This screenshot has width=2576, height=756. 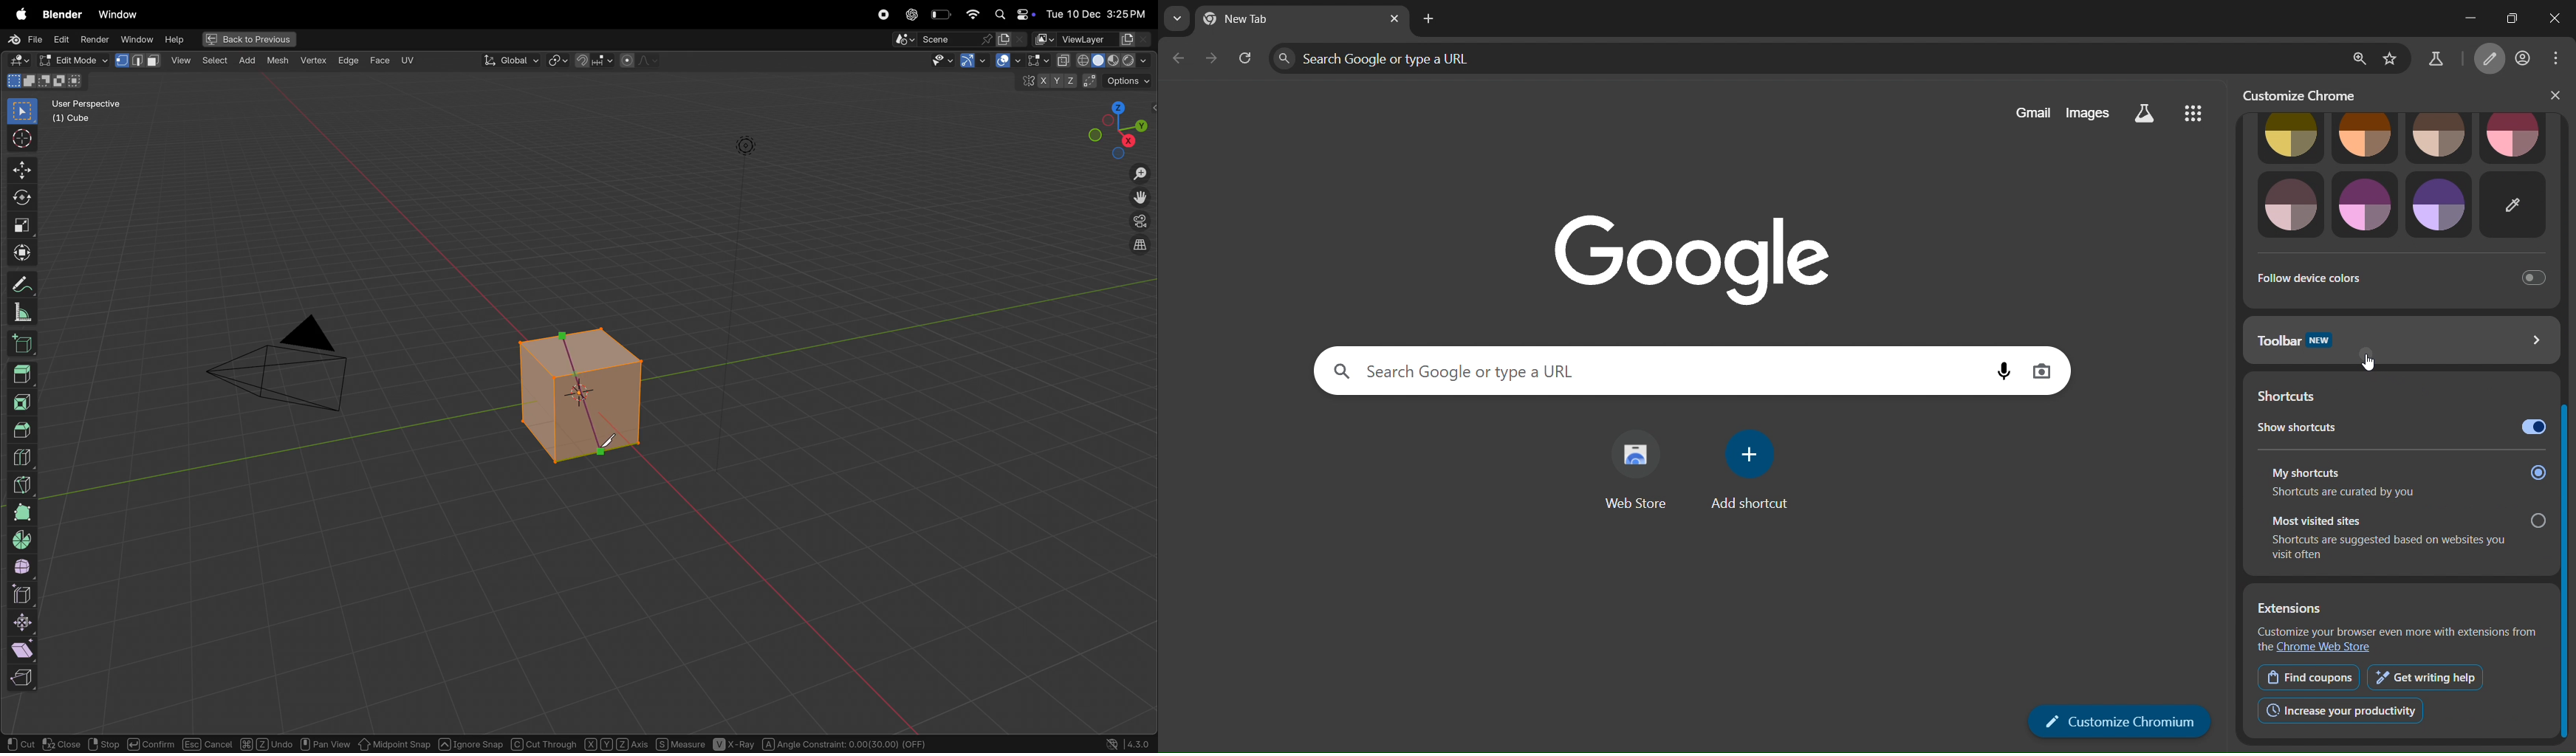 I want to click on theme, so click(x=2366, y=204).